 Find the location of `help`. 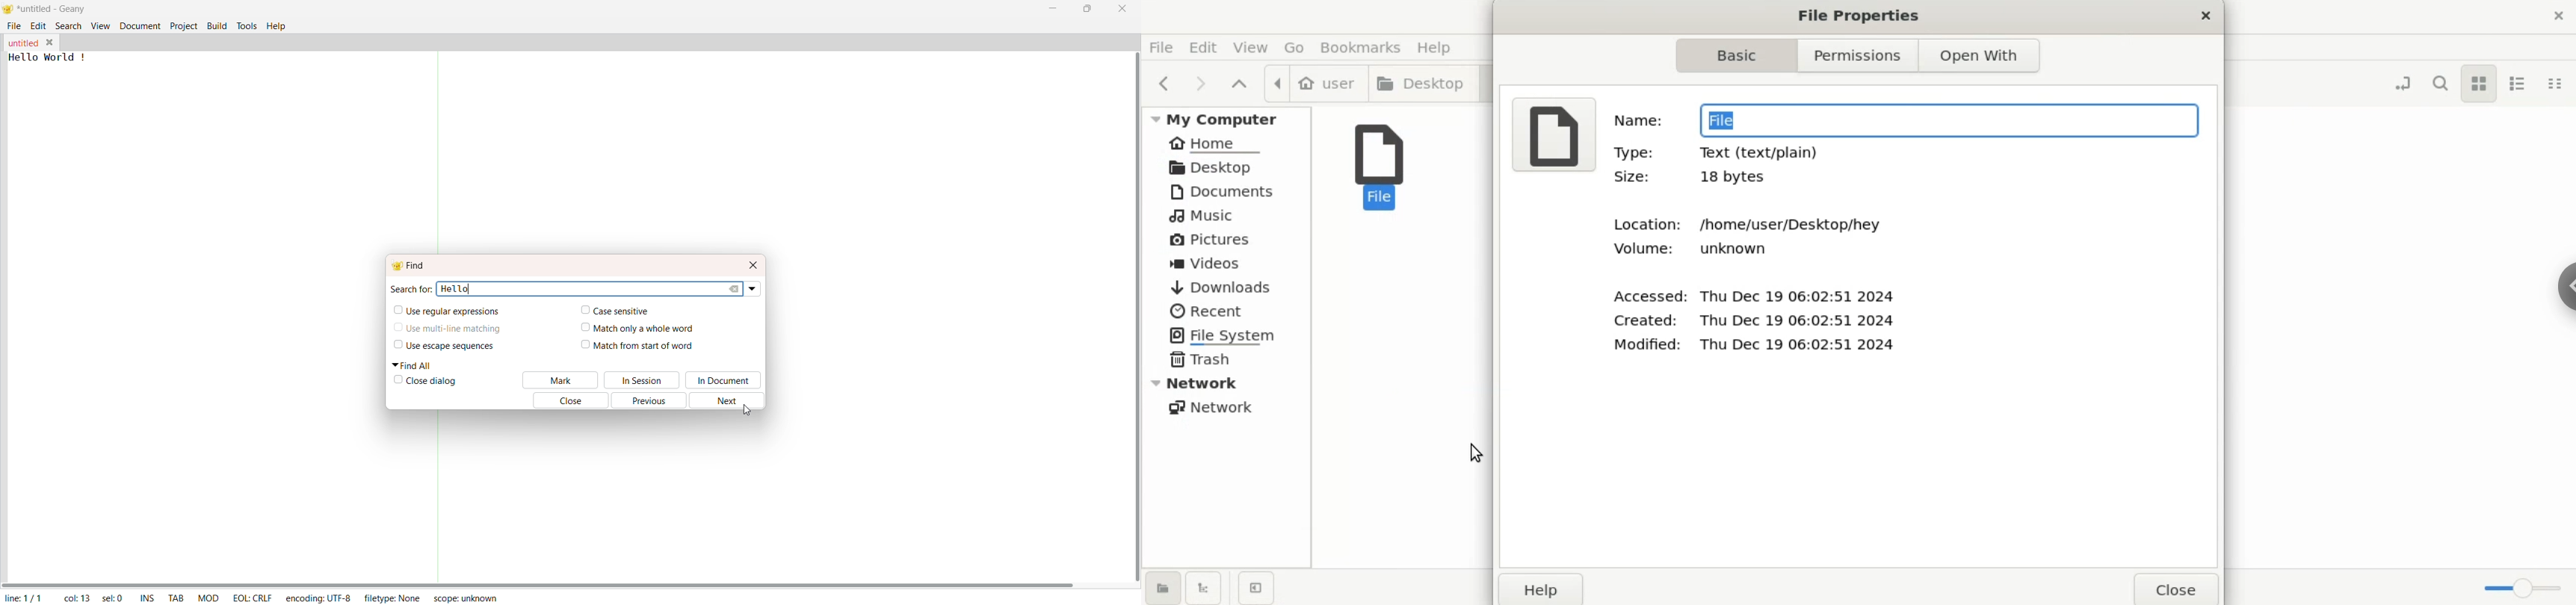

help is located at coordinates (1539, 590).